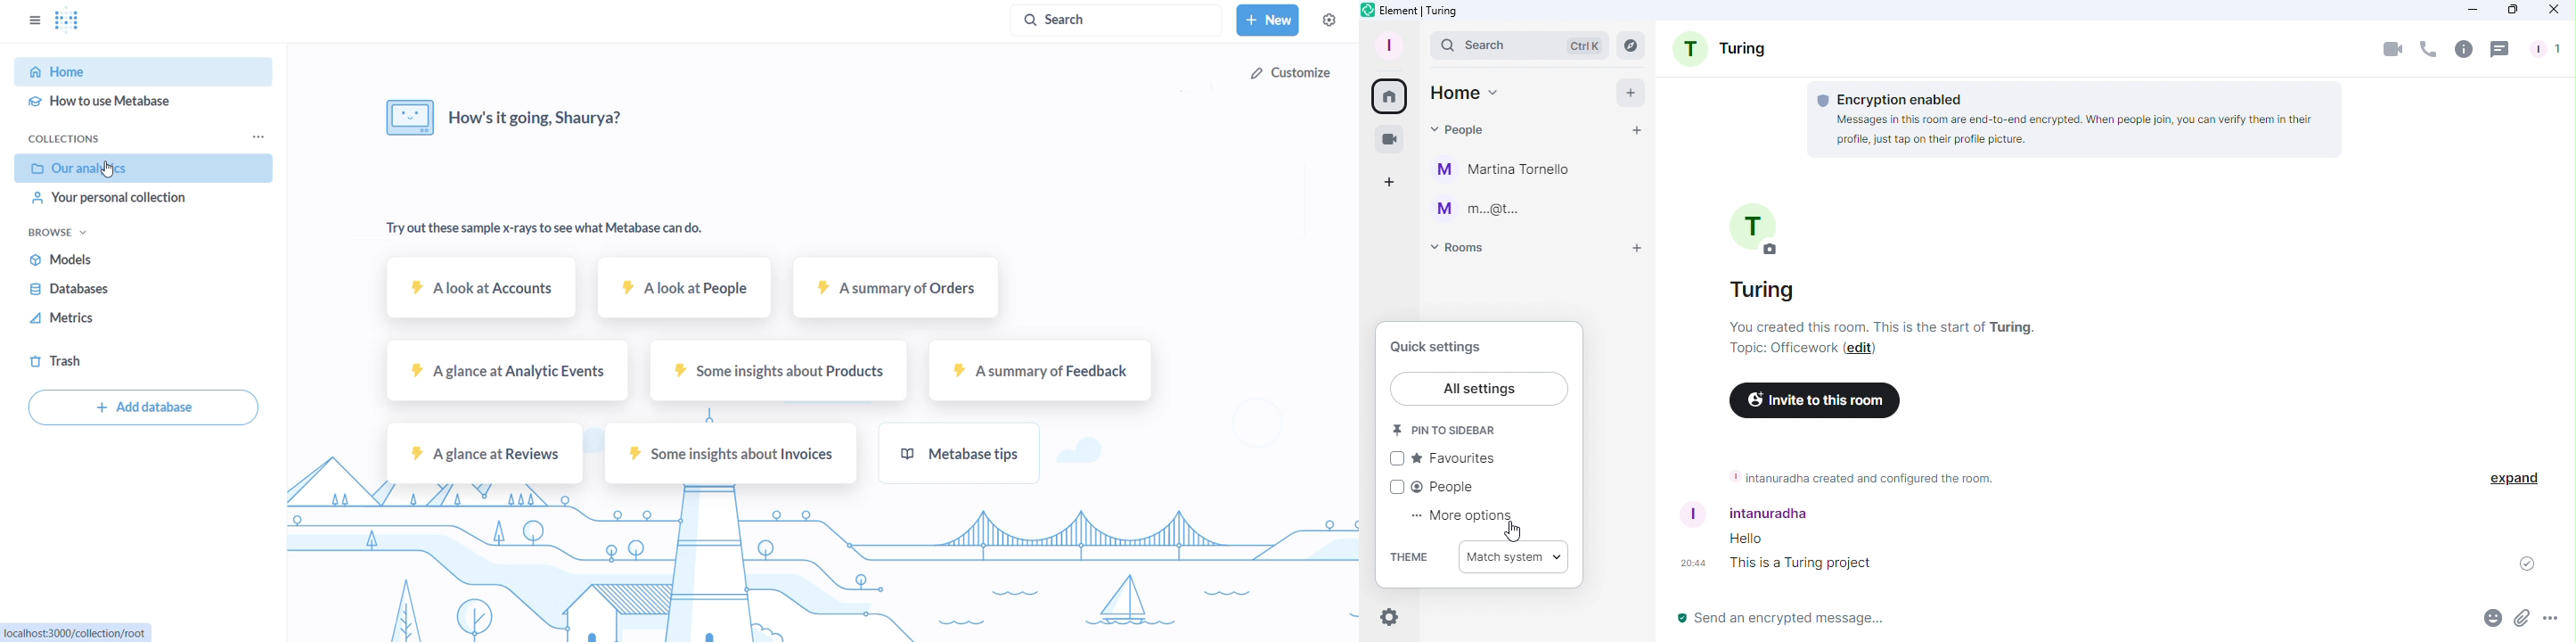 The width and height of the screenshot is (2576, 644). I want to click on Expand, so click(1418, 43).